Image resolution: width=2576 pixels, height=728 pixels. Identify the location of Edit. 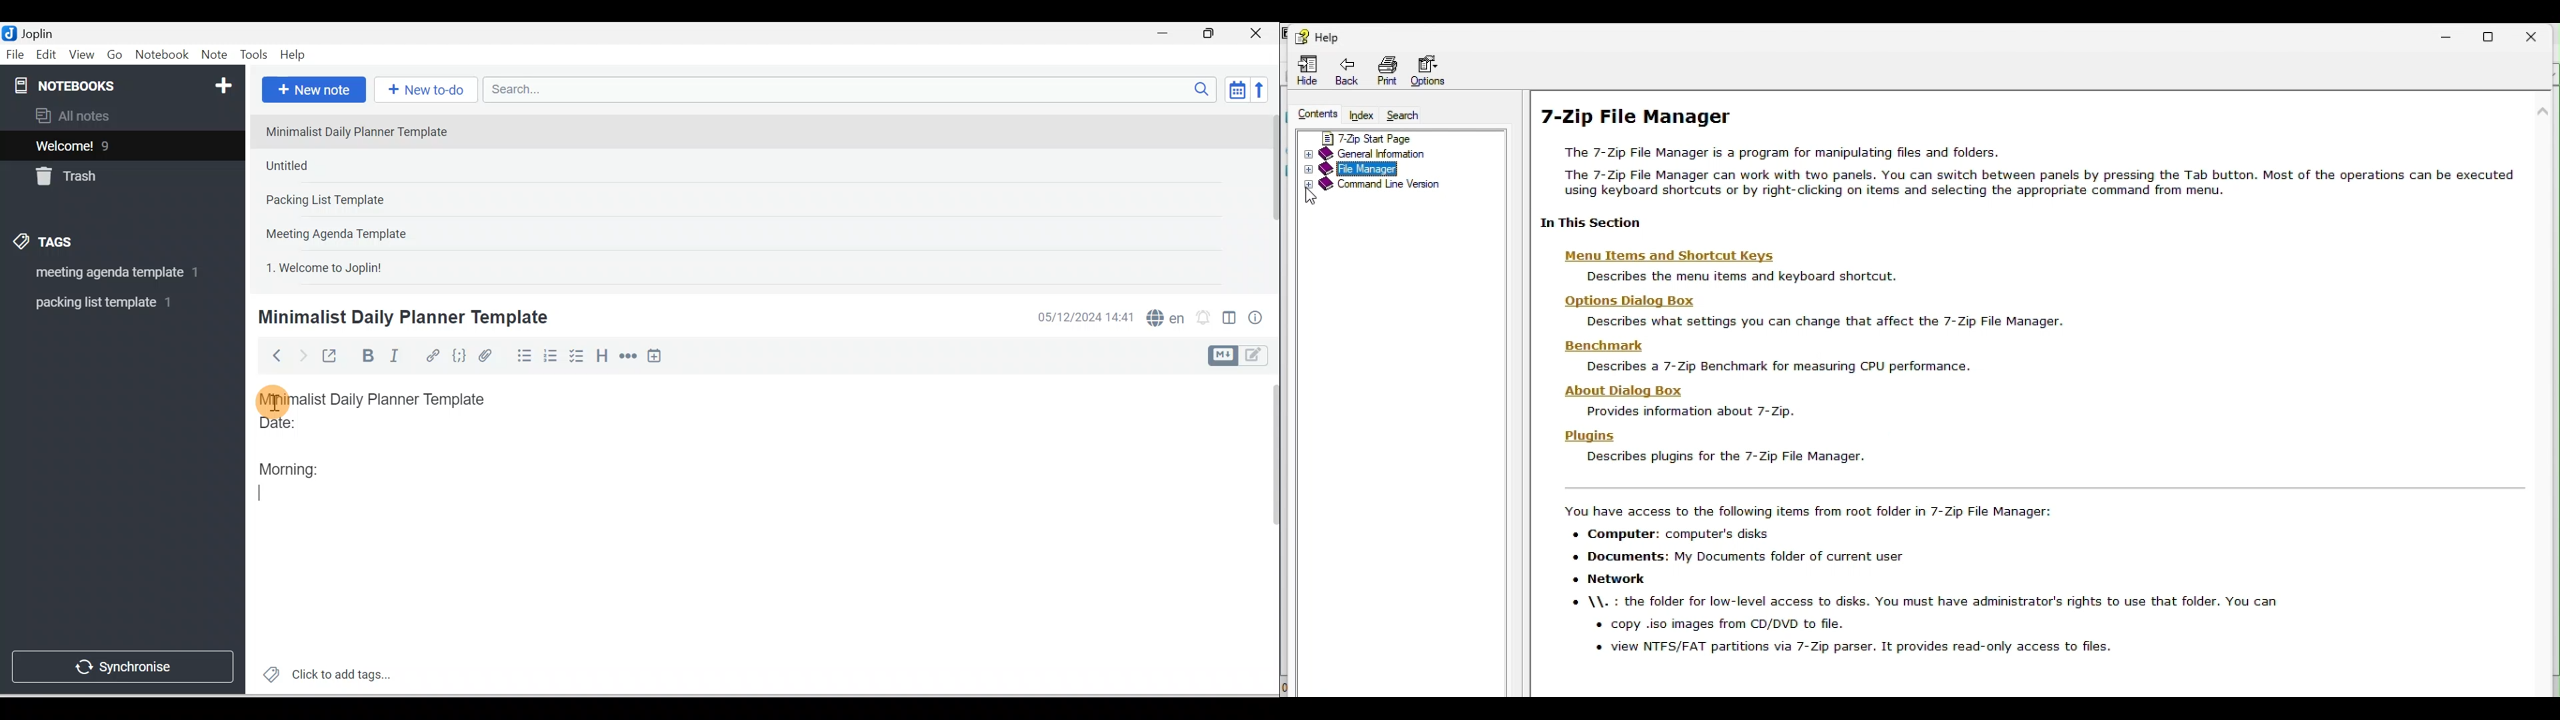
(47, 55).